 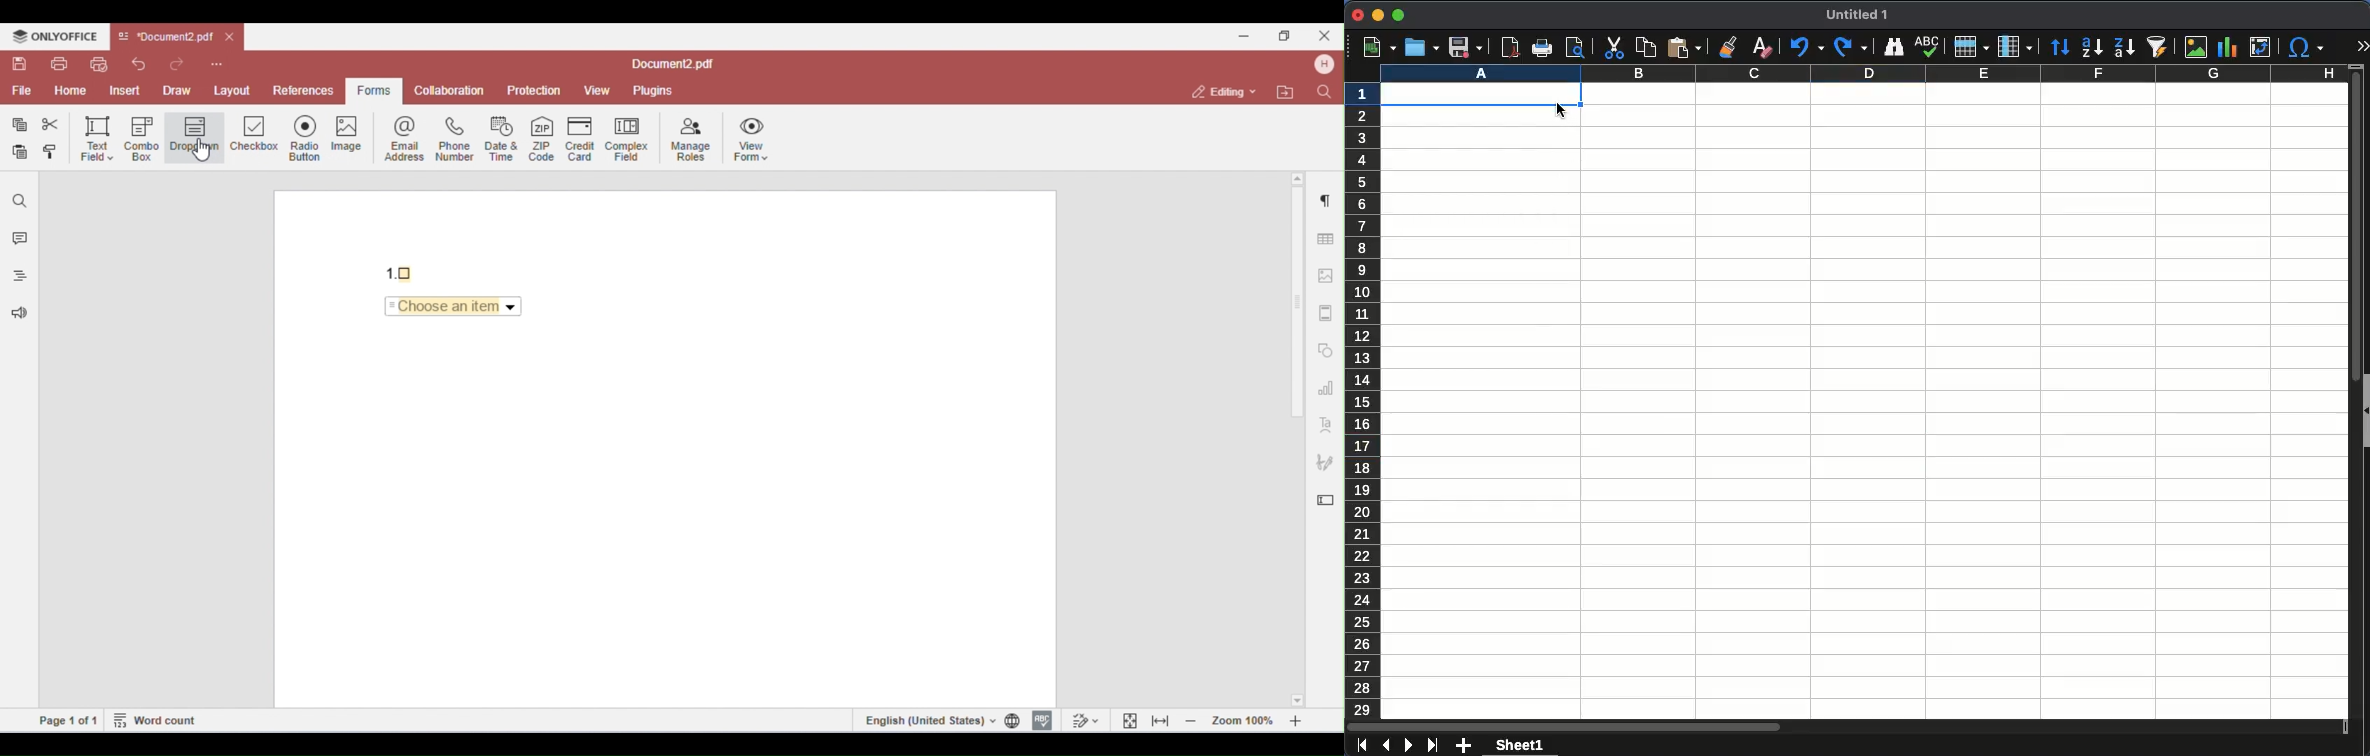 What do you see at coordinates (1613, 48) in the screenshot?
I see `cut` at bounding box center [1613, 48].